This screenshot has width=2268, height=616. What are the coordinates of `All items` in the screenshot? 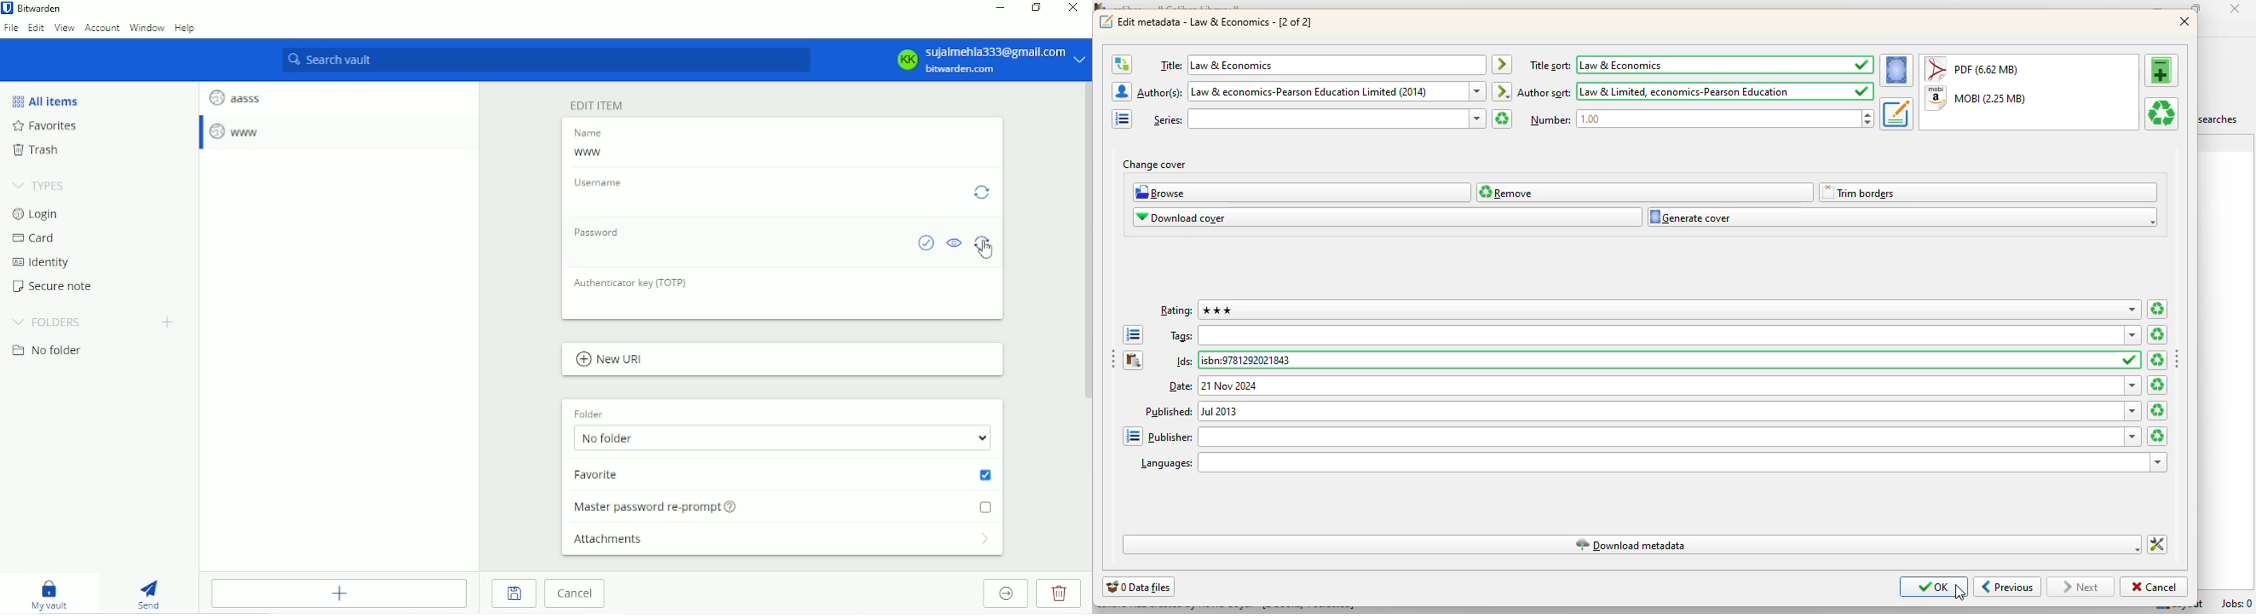 It's located at (44, 100).